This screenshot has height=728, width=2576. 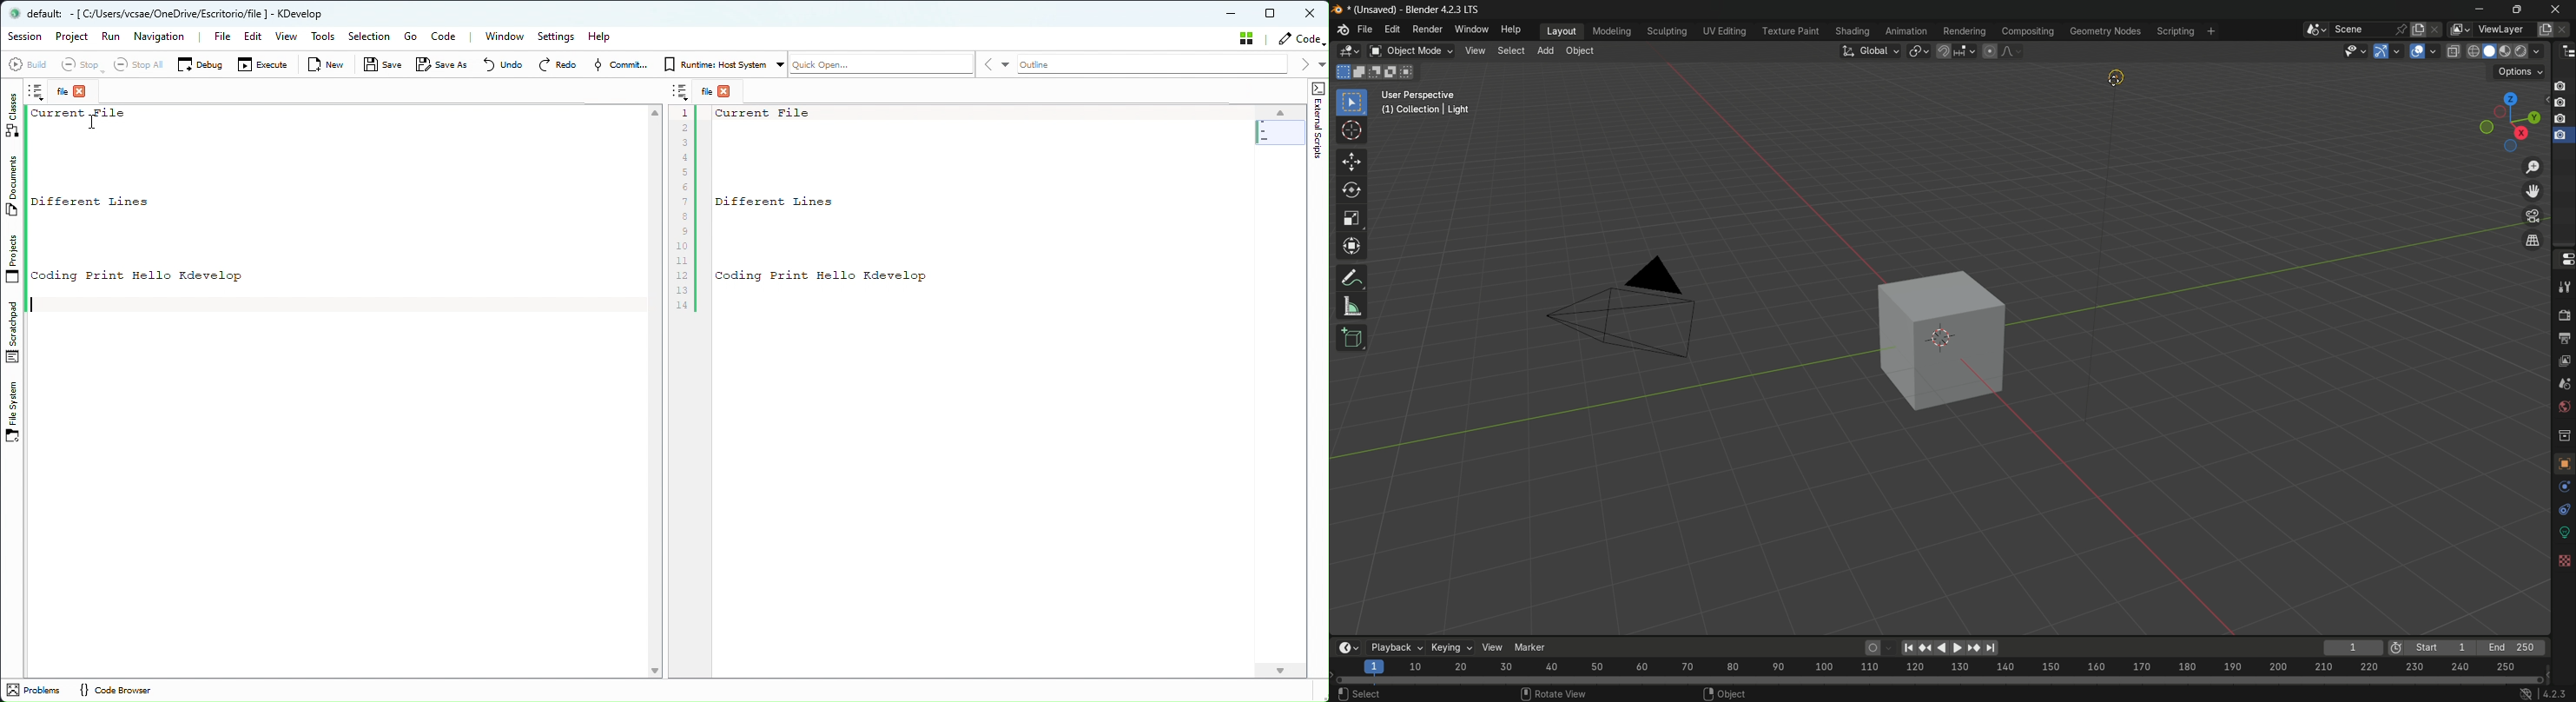 What do you see at coordinates (1354, 307) in the screenshot?
I see `measure` at bounding box center [1354, 307].